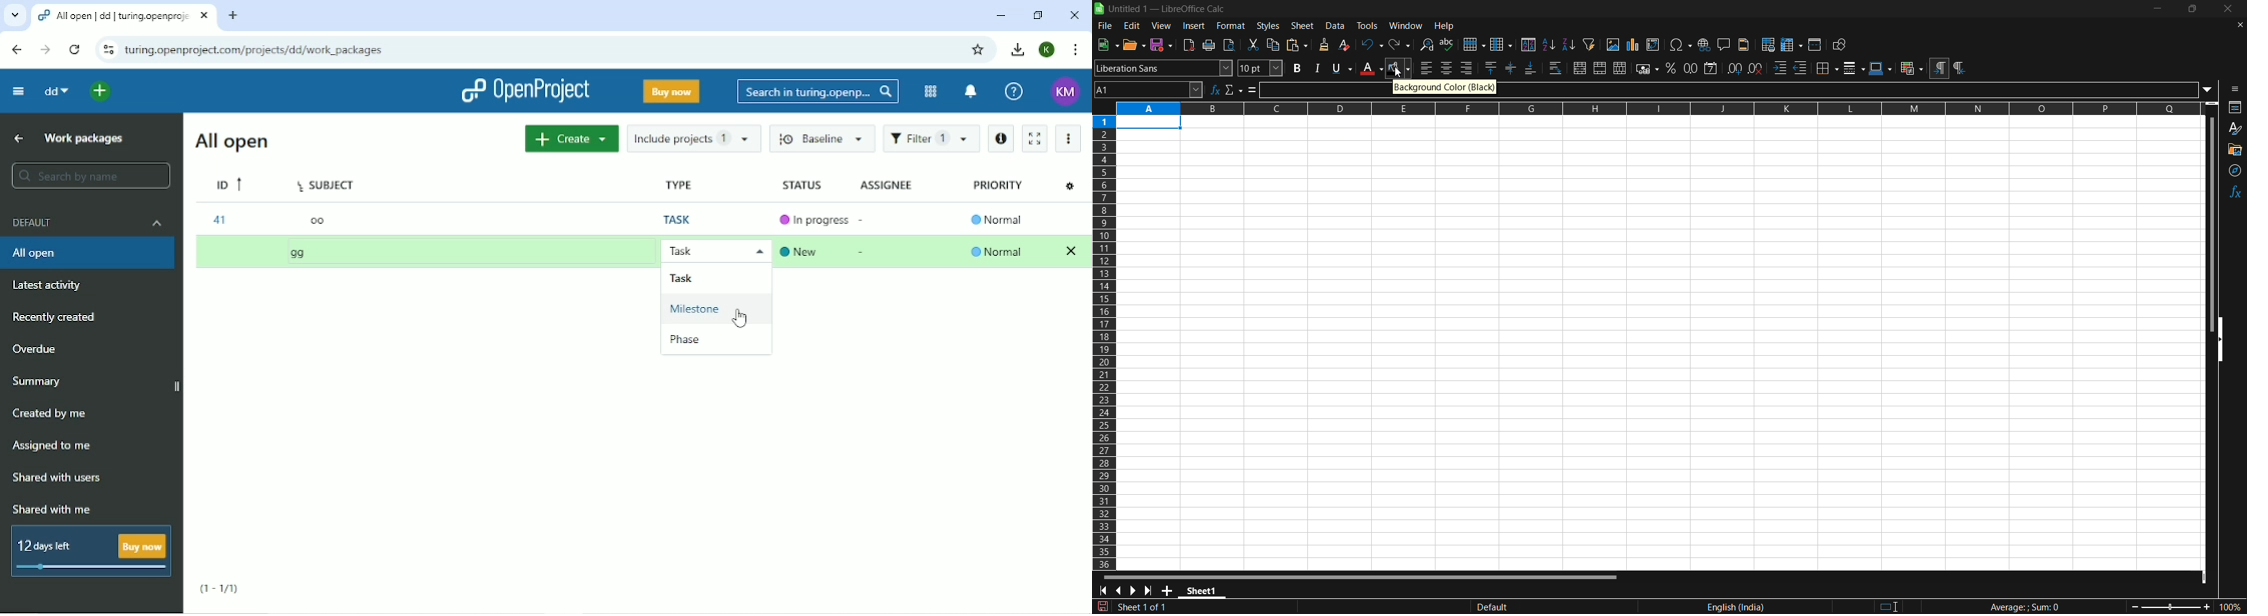 The width and height of the screenshot is (2268, 616). Describe the element at coordinates (1135, 43) in the screenshot. I see `open` at that location.